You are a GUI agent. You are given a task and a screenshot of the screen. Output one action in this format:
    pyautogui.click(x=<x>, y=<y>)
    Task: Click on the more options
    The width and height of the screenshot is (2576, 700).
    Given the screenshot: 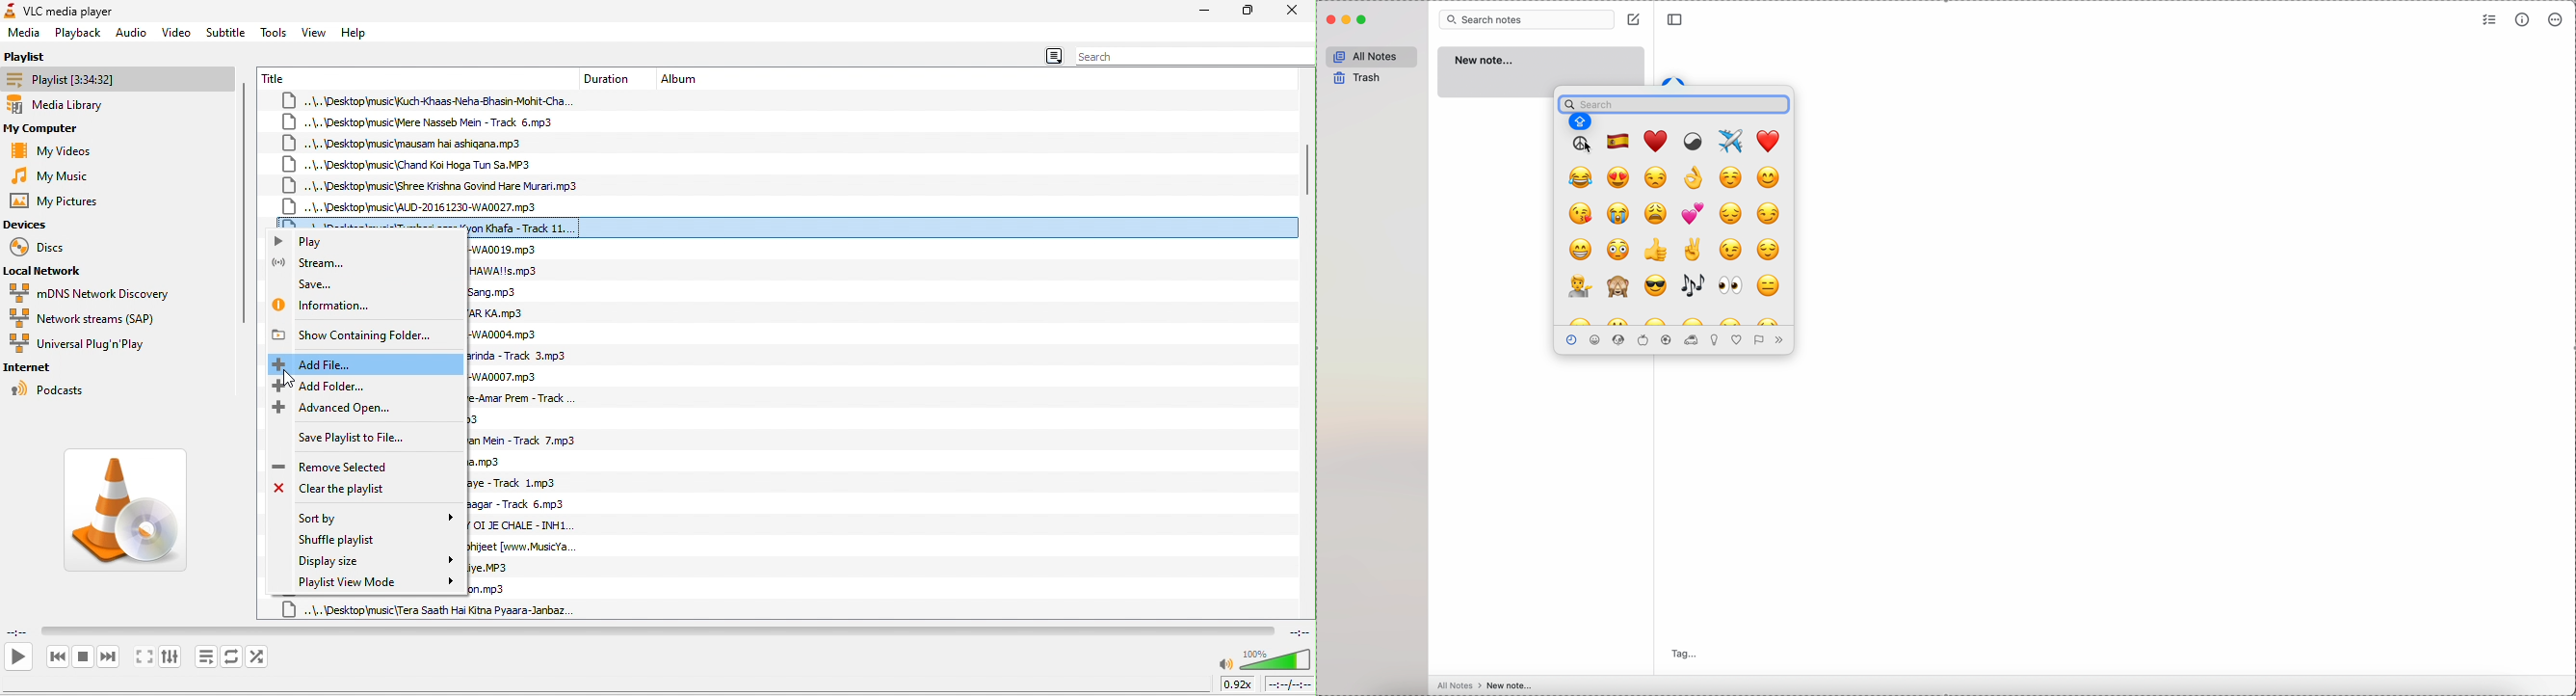 What is the action you would take?
    pyautogui.click(x=2557, y=20)
    